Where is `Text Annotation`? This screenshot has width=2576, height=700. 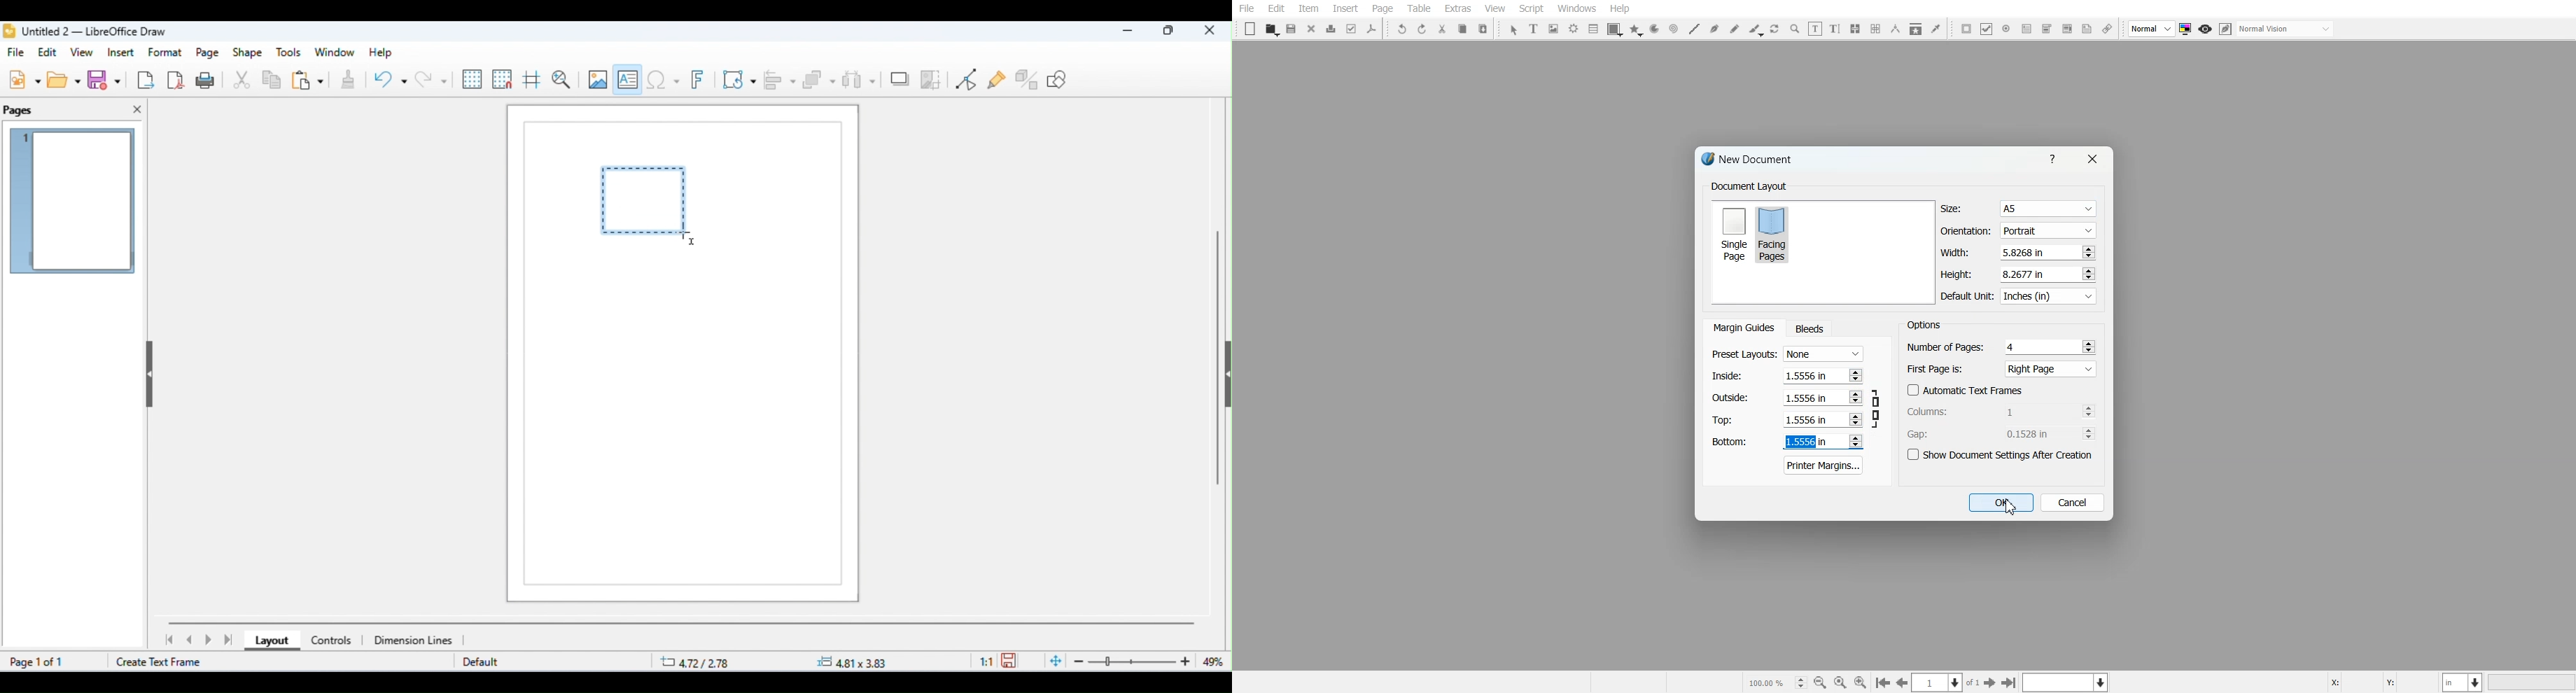
Text Annotation is located at coordinates (2087, 29).